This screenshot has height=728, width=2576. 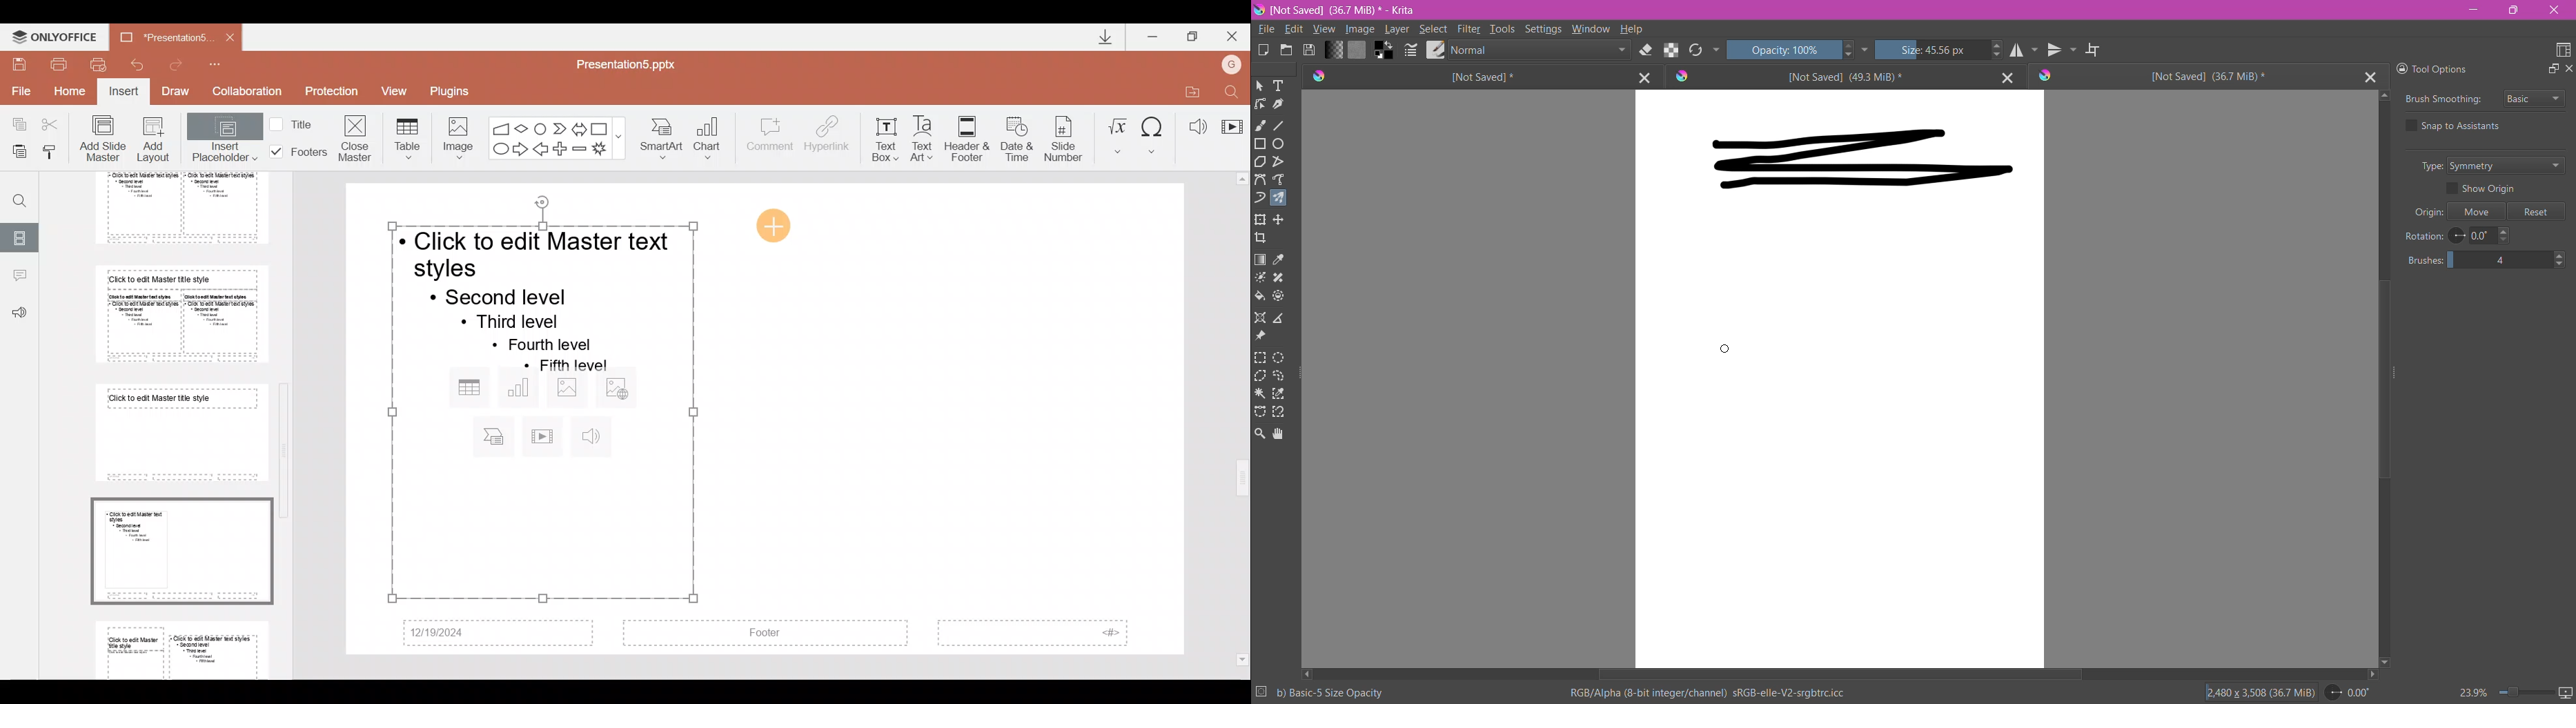 I want to click on Scroll bar, so click(x=1243, y=420).